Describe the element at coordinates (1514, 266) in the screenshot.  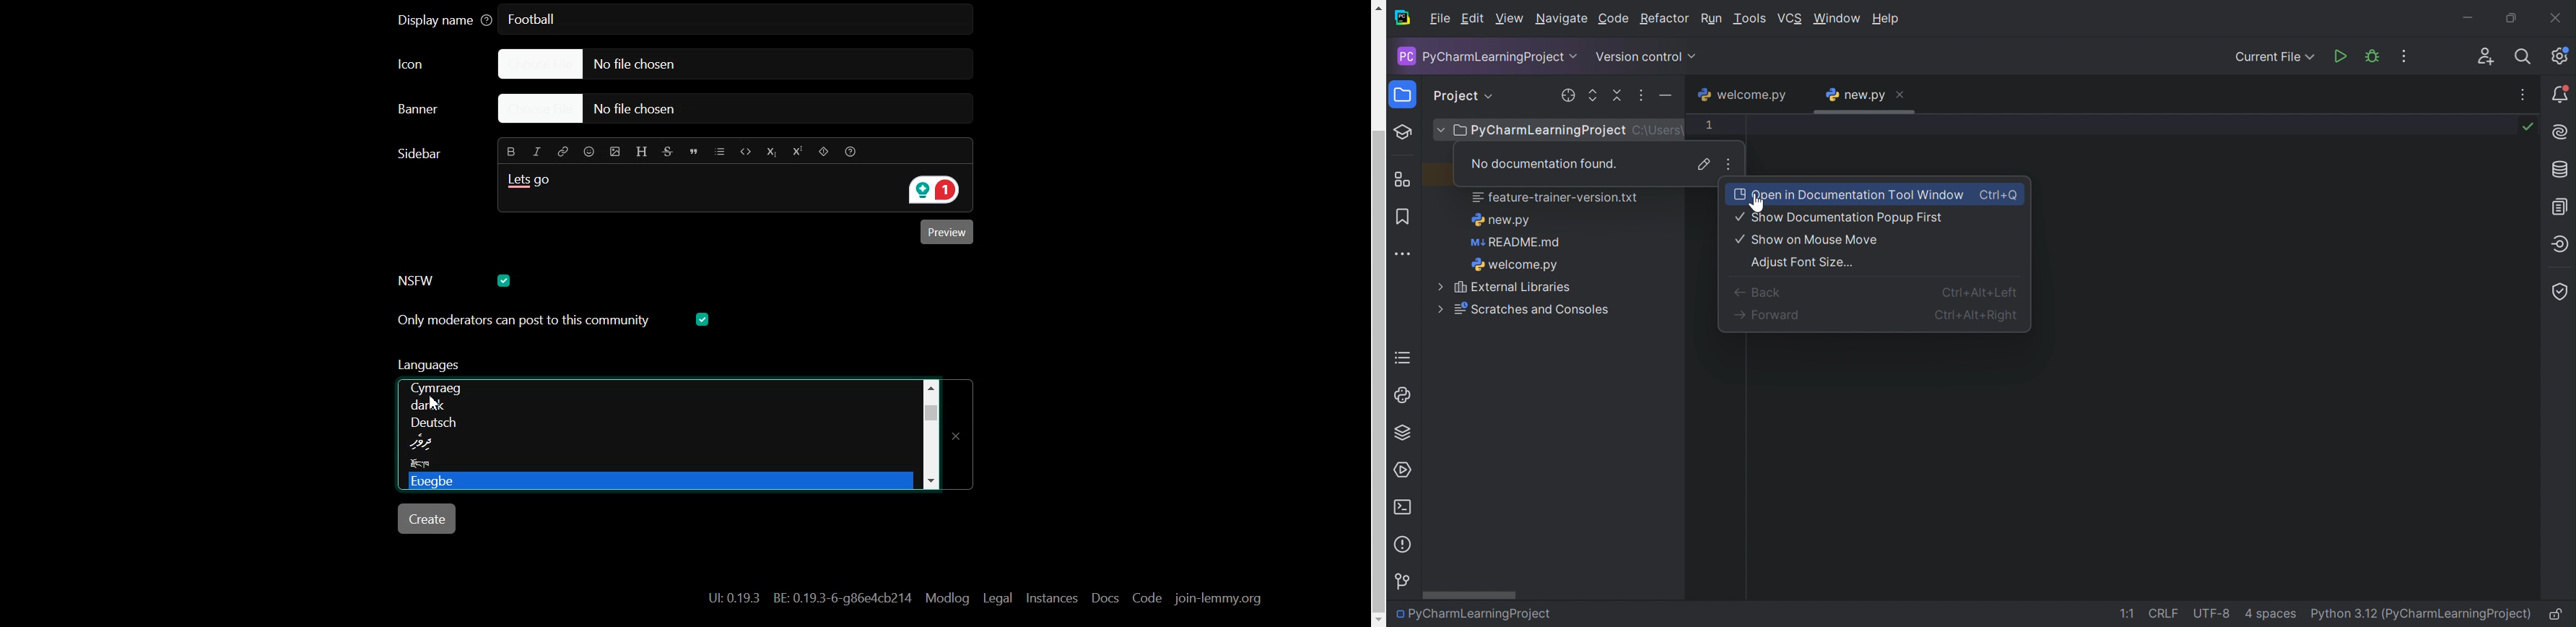
I see `welcome.py` at that location.